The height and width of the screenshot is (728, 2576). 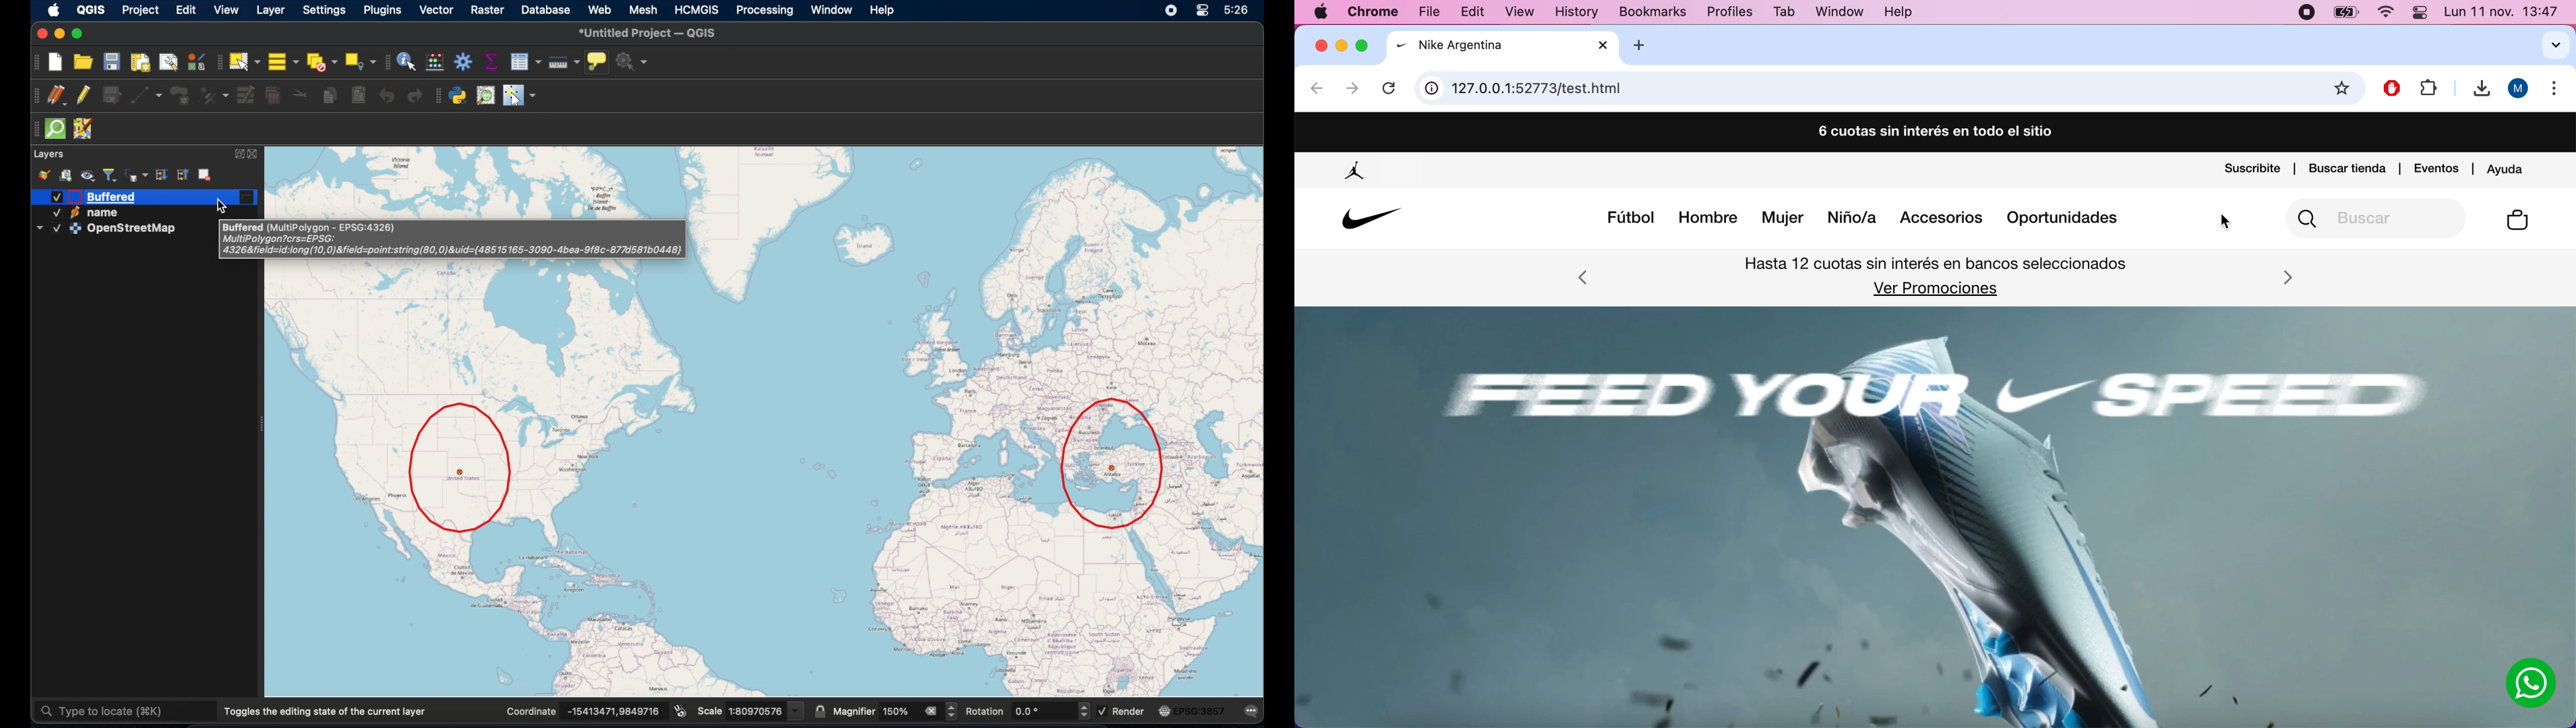 What do you see at coordinates (2477, 89) in the screenshot?
I see `downloads` at bounding box center [2477, 89].